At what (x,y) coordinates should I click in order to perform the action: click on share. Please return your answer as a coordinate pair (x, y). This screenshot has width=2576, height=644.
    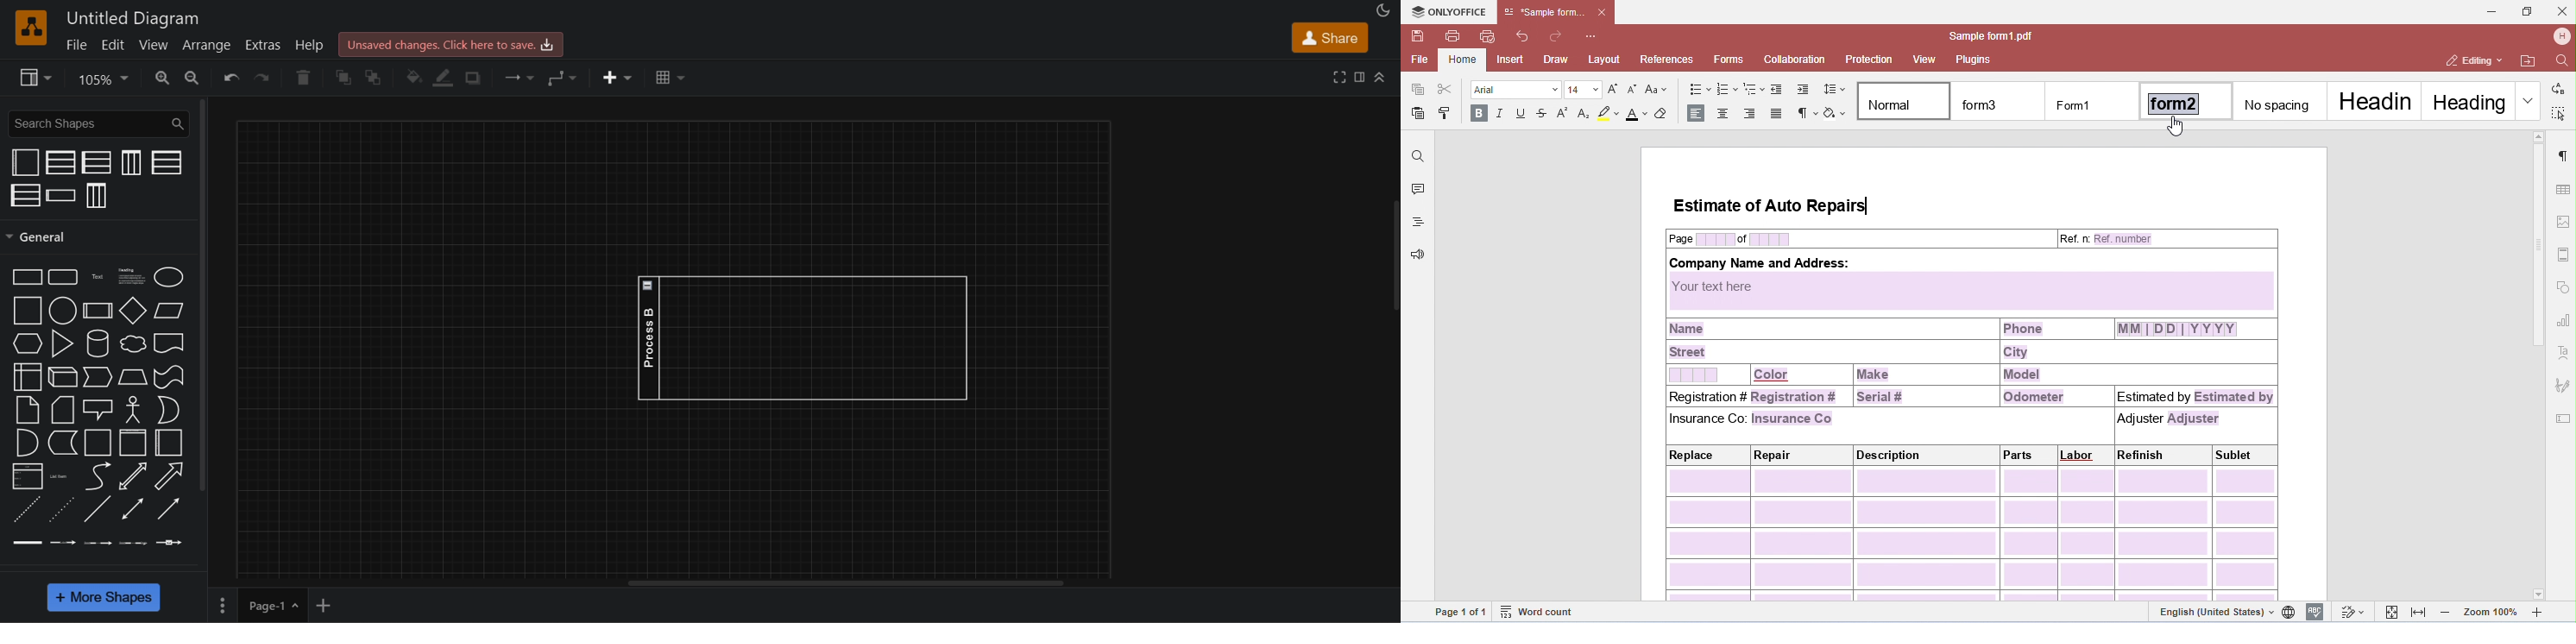
    Looking at the image, I should click on (1331, 37).